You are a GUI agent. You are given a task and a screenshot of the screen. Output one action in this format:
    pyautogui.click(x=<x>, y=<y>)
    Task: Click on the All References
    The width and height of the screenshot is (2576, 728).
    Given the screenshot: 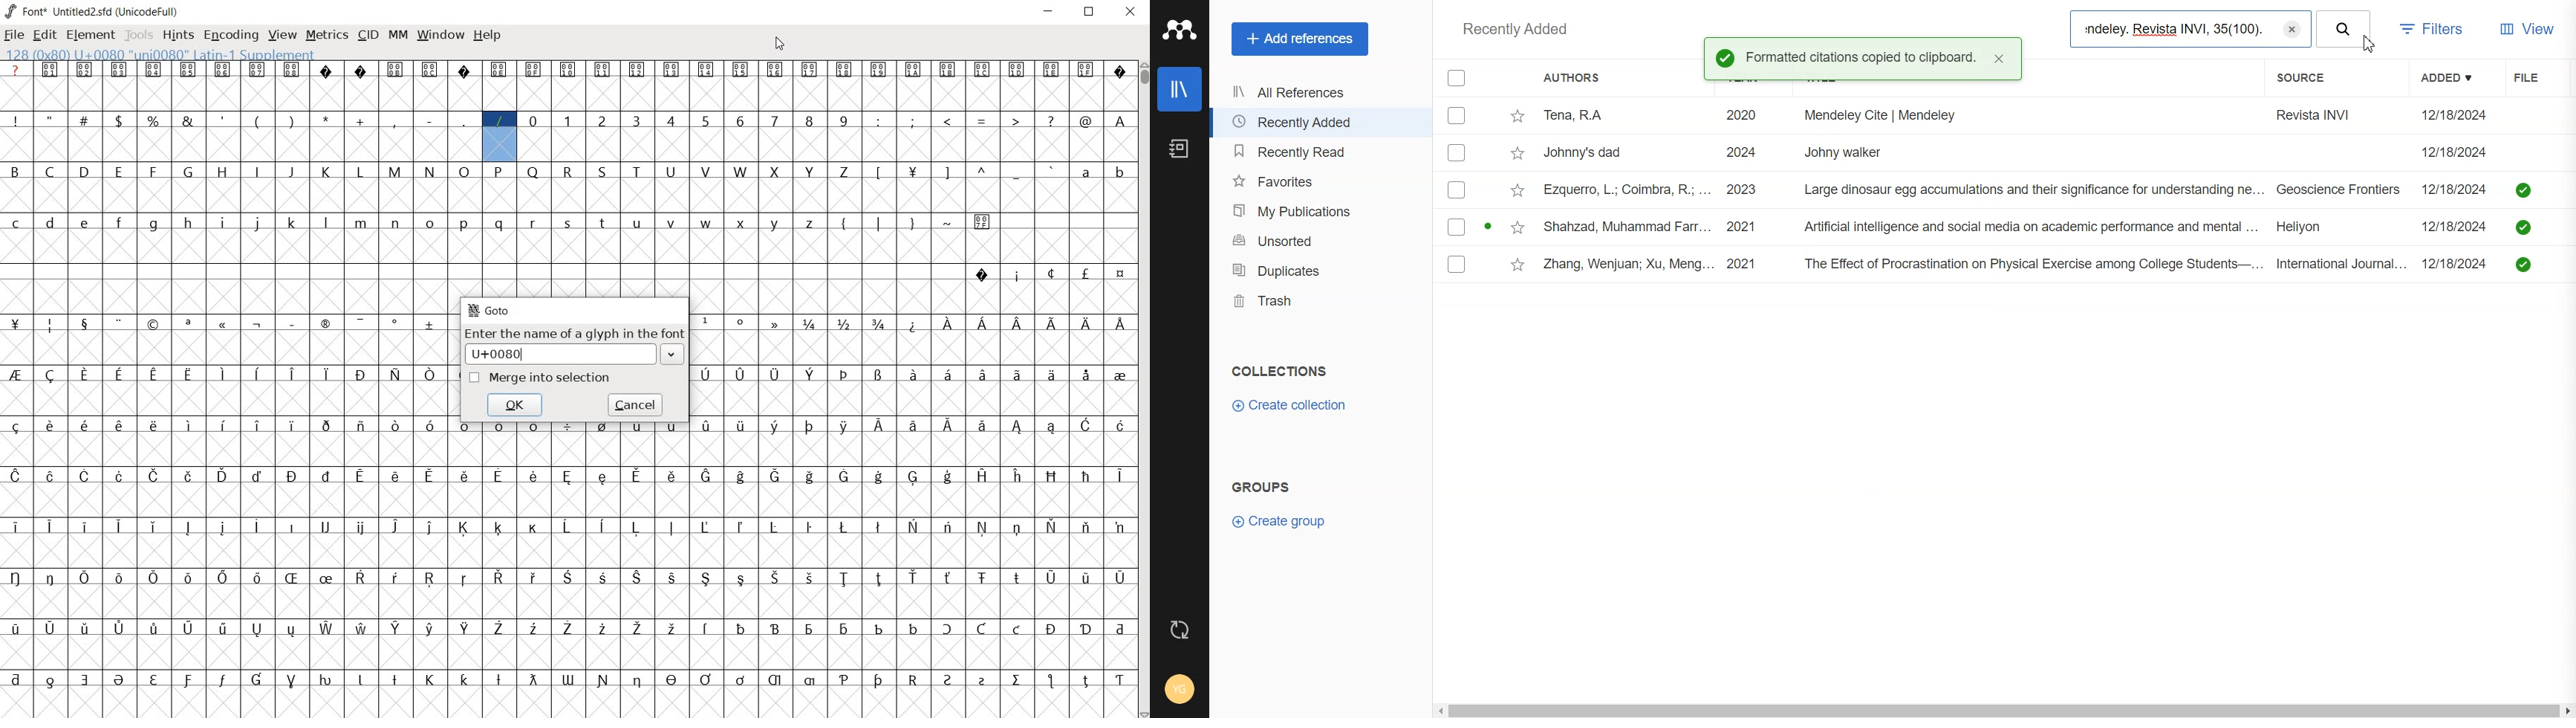 What is the action you would take?
    pyautogui.click(x=1317, y=94)
    